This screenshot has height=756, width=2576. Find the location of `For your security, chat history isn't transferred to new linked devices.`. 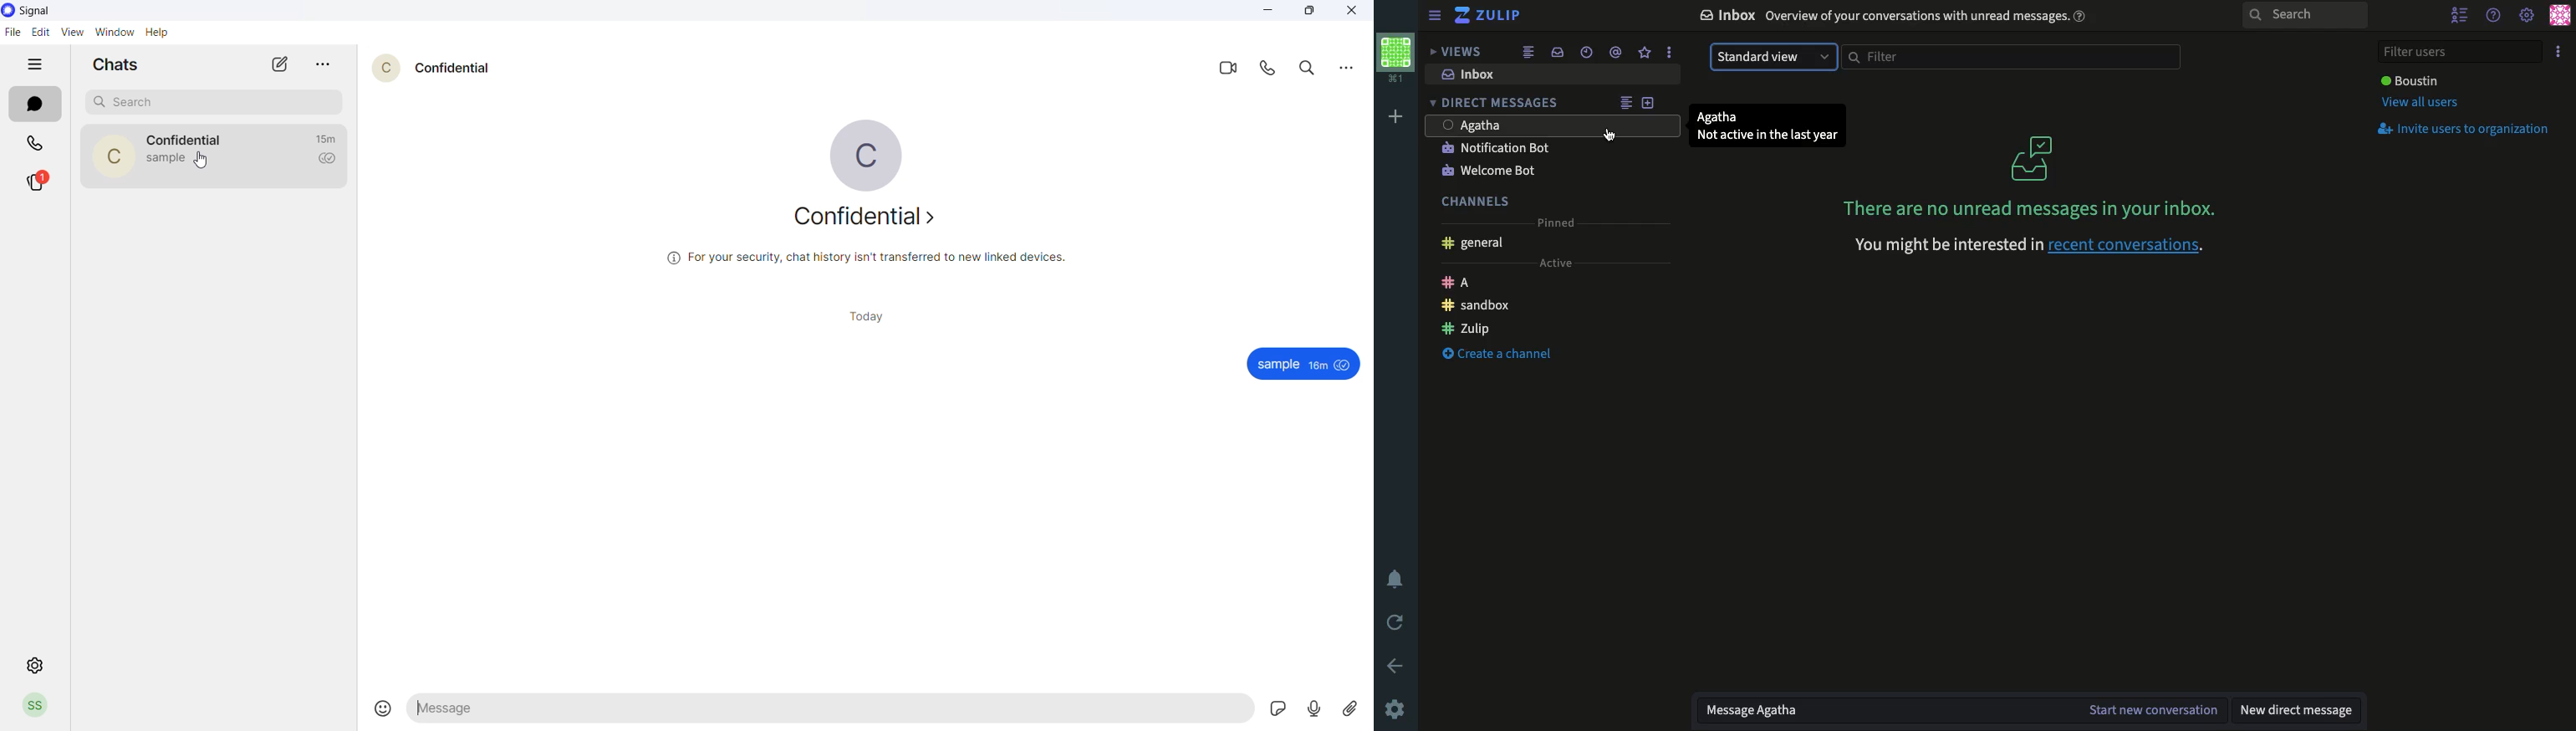

For your security, chat history isn't transferred to new linked devices. is located at coordinates (910, 261).